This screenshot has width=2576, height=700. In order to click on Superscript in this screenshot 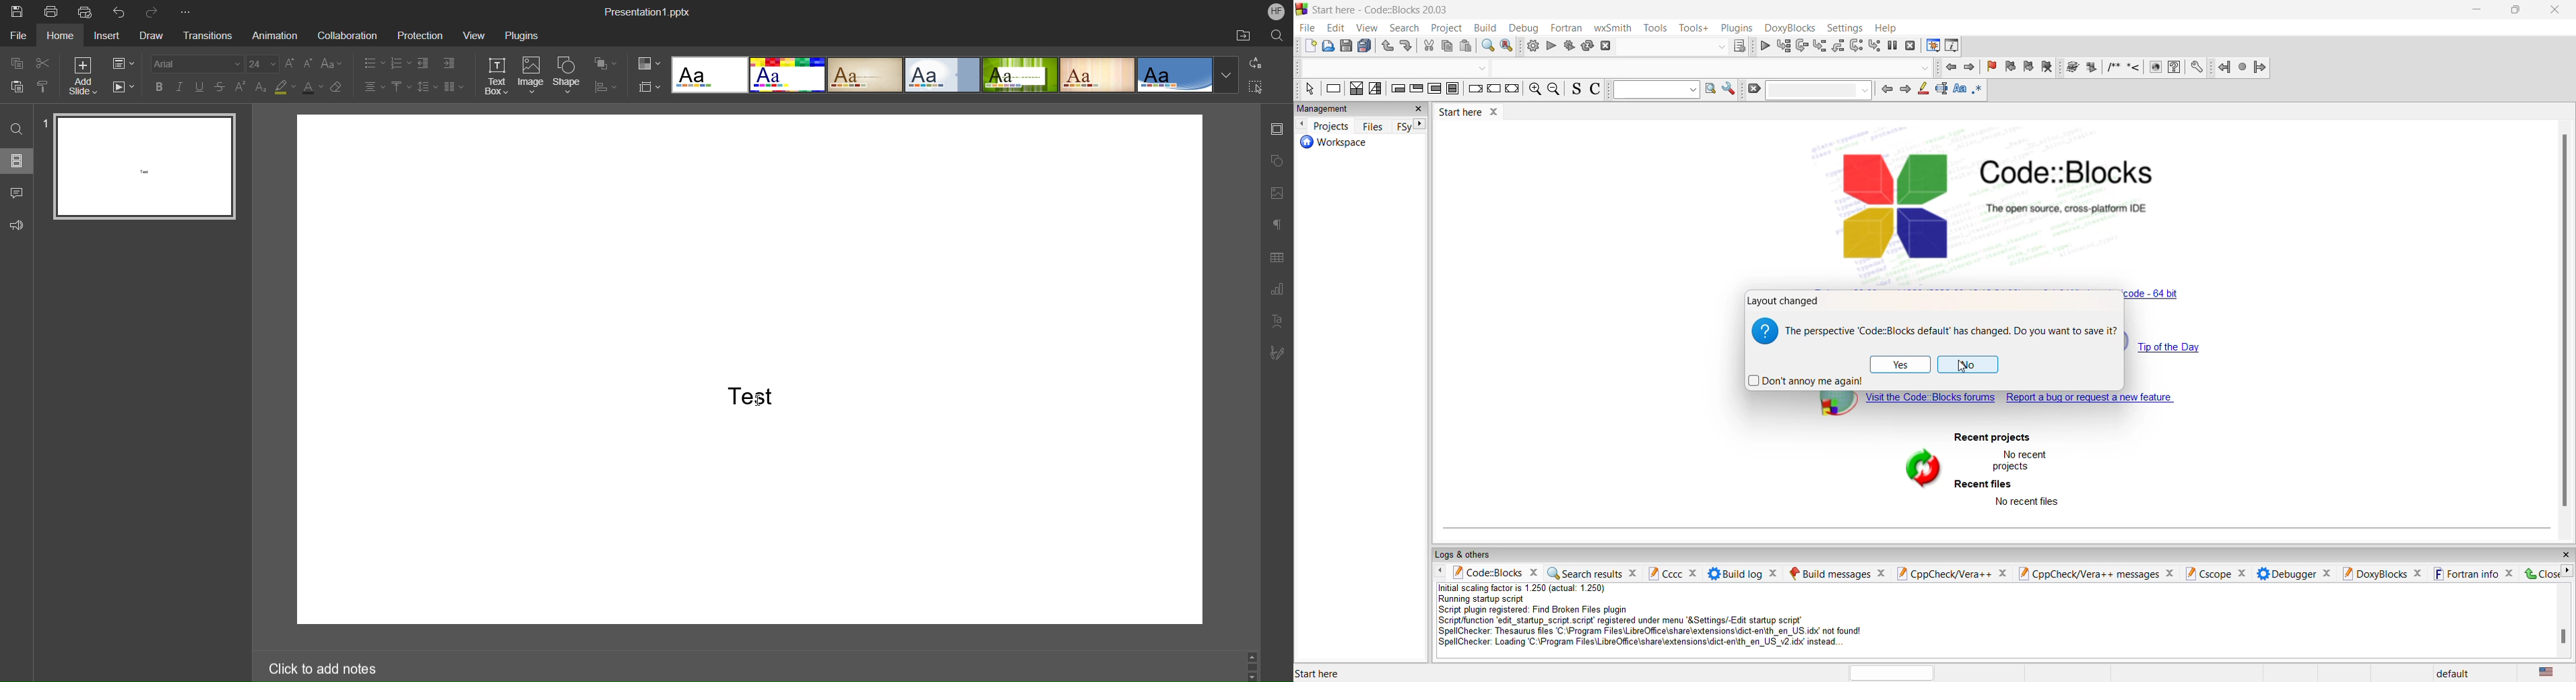, I will do `click(240, 88)`.